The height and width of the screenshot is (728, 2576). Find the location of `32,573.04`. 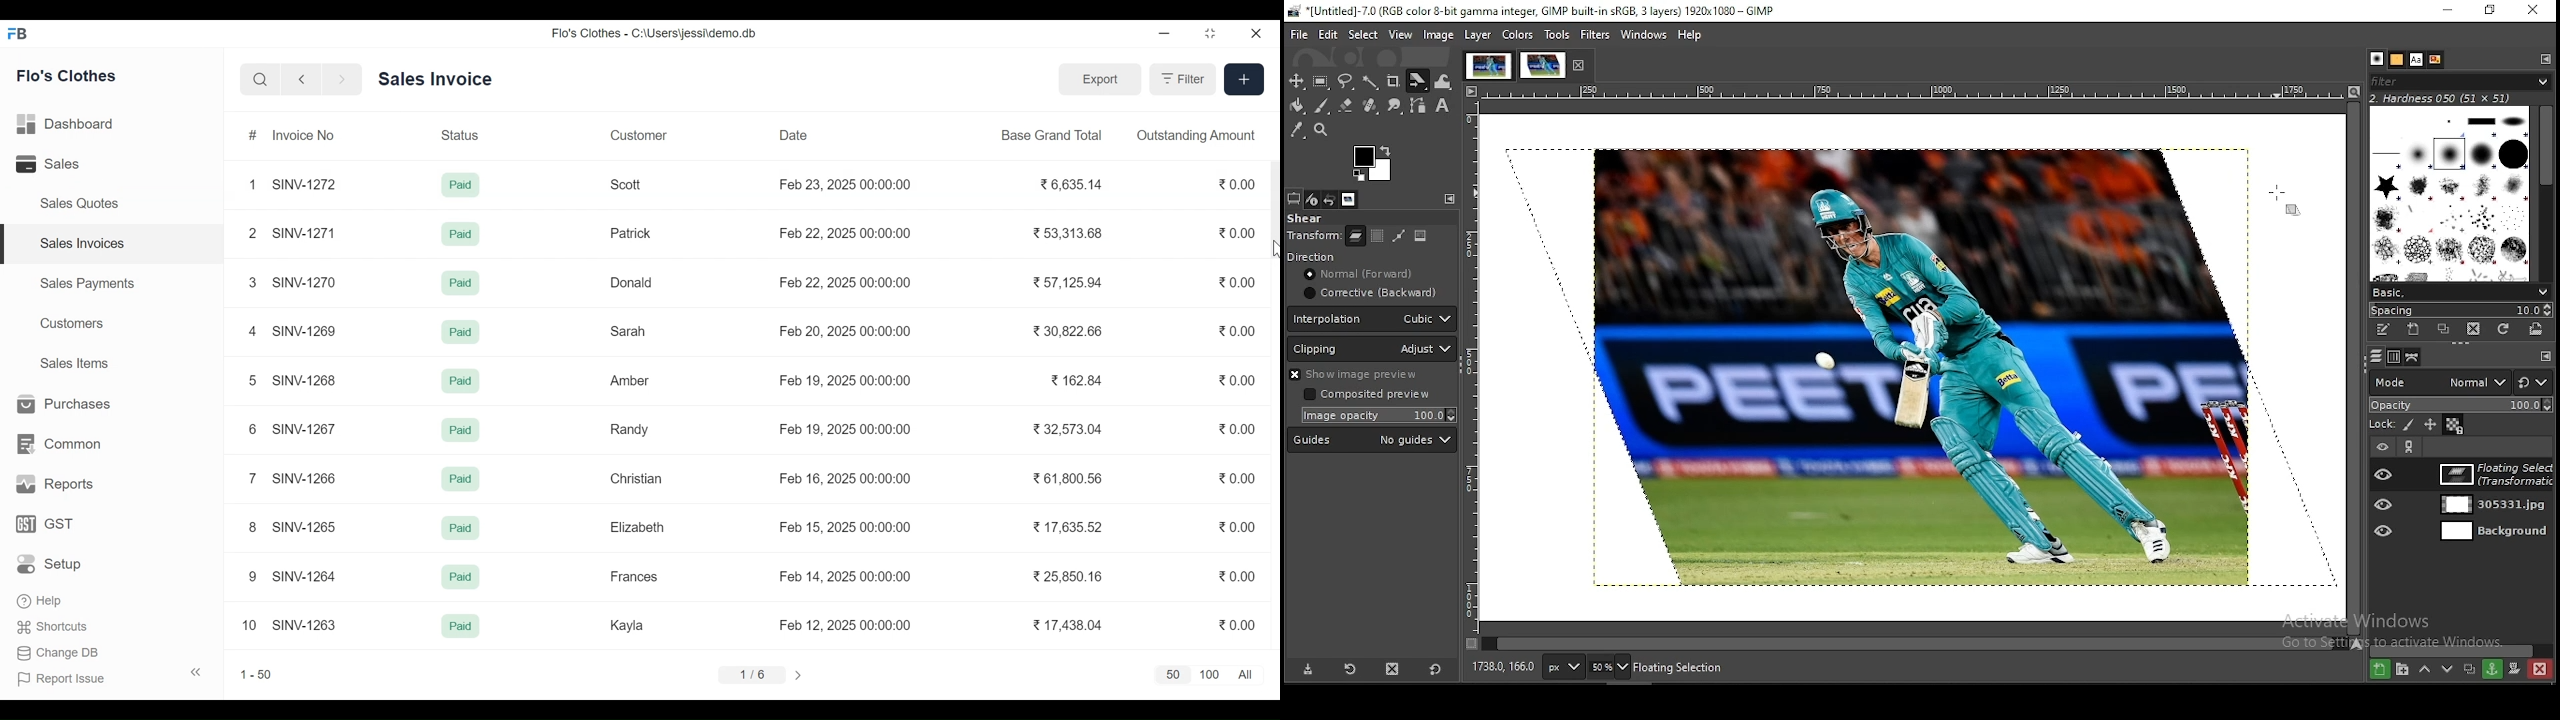

32,573.04 is located at coordinates (1069, 429).